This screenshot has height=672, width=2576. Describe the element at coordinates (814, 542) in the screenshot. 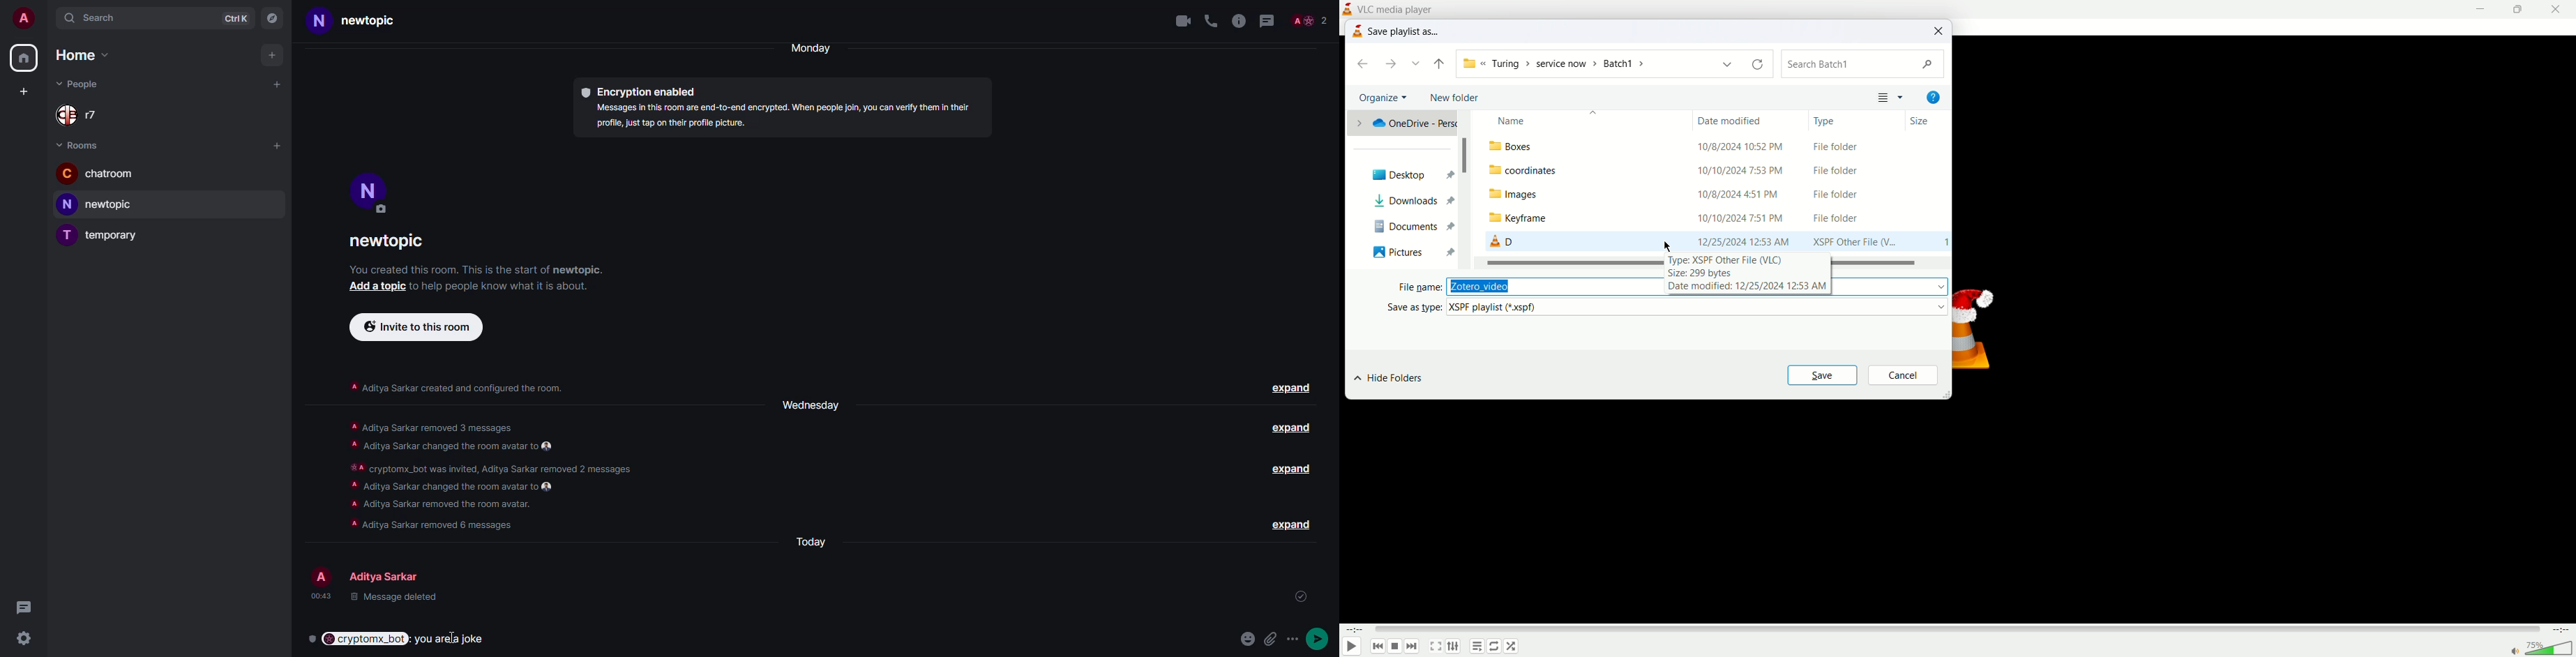

I see `Today` at that location.